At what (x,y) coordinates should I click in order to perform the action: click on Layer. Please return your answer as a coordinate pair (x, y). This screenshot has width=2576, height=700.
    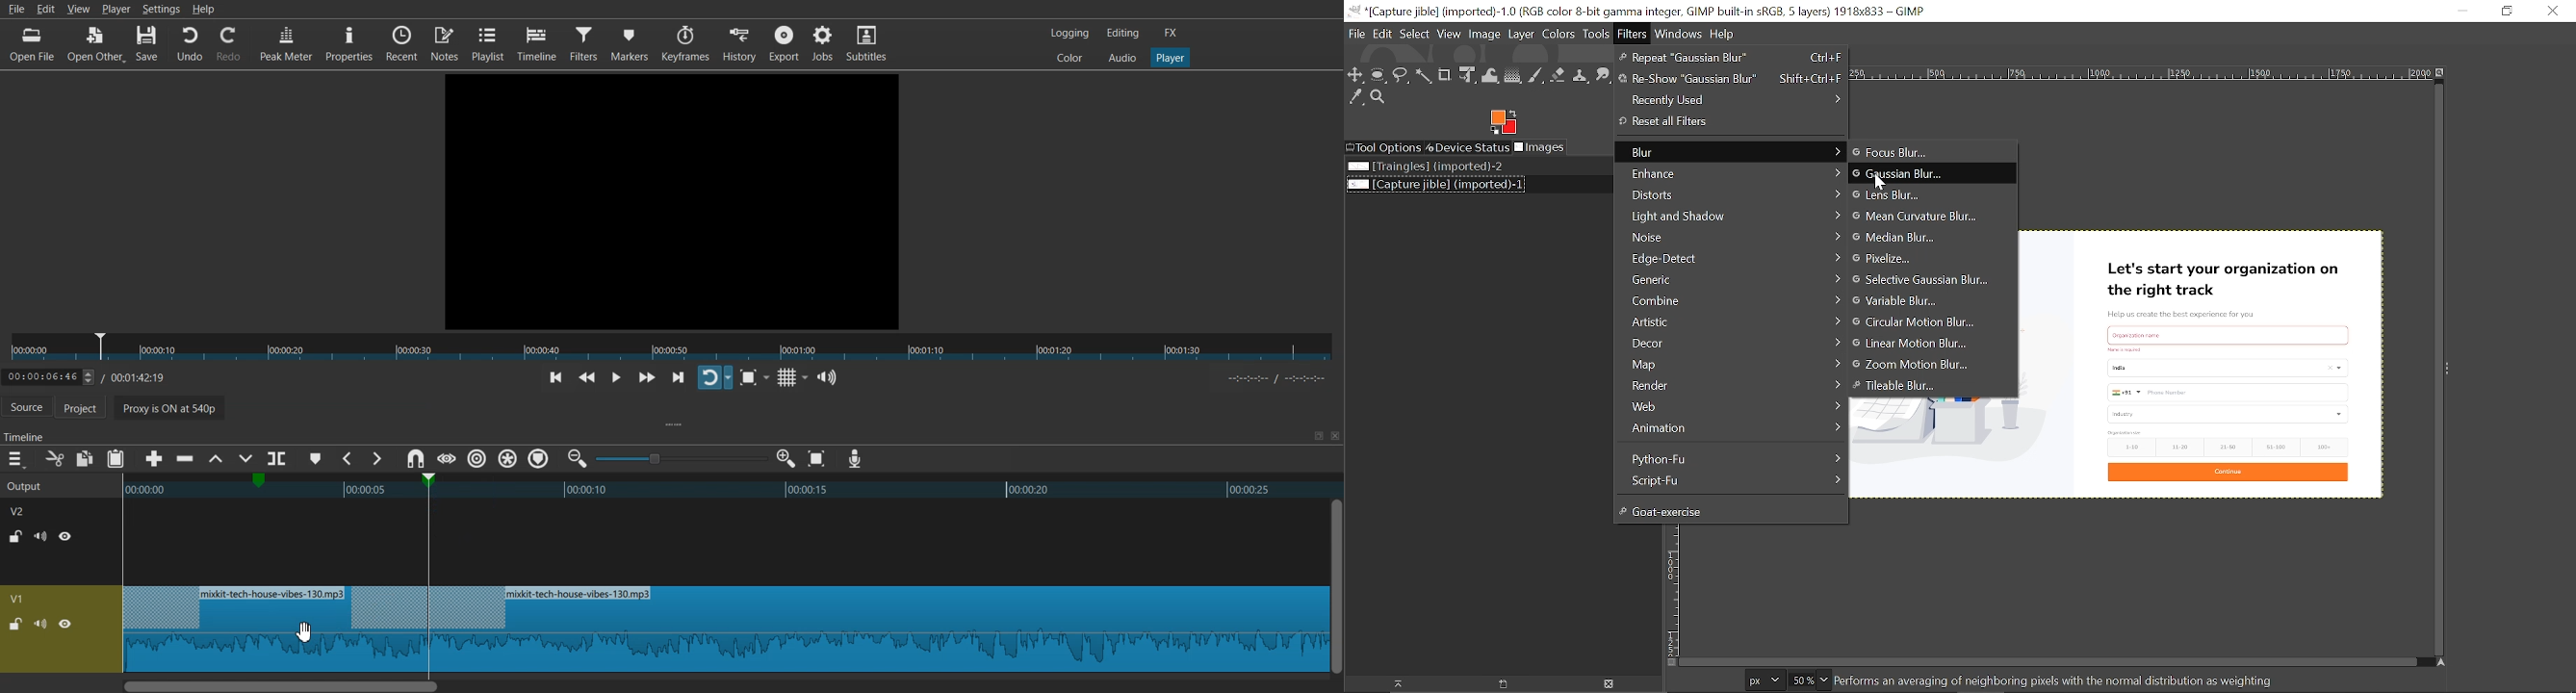
    Looking at the image, I should click on (1522, 36).